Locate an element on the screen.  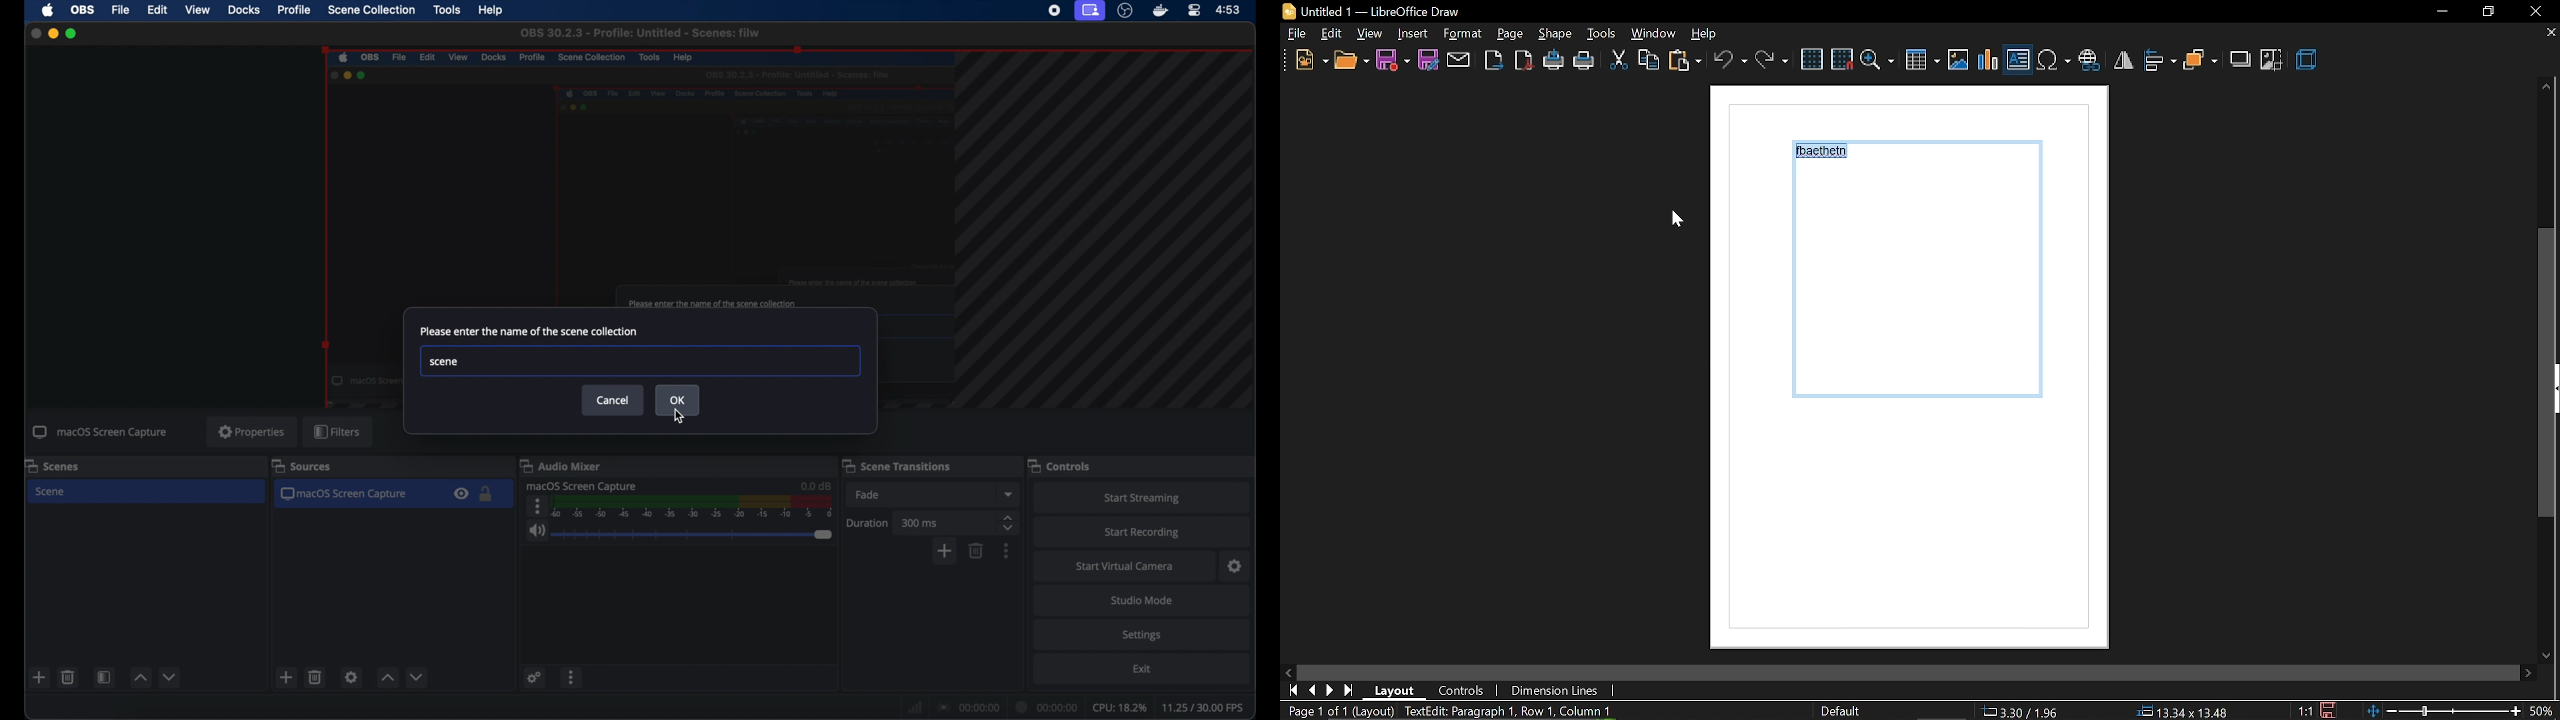
shape is located at coordinates (1412, 34).